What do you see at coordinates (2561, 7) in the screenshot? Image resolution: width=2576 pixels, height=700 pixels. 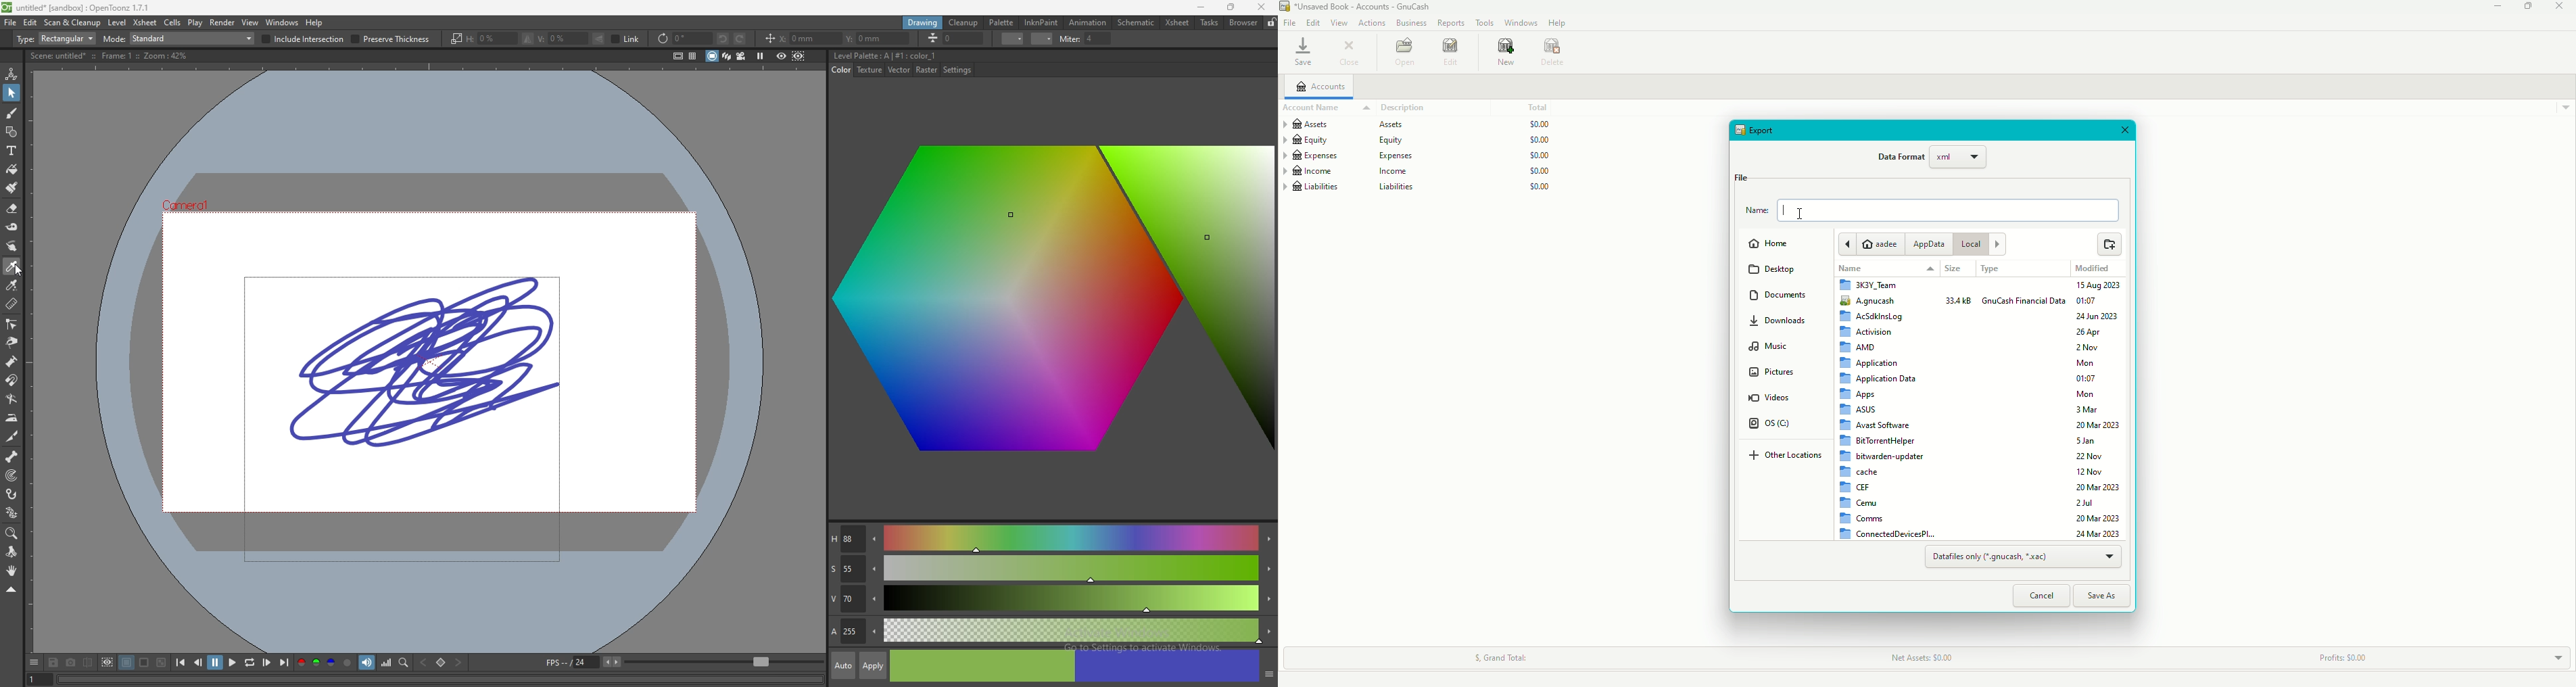 I see `Close` at bounding box center [2561, 7].